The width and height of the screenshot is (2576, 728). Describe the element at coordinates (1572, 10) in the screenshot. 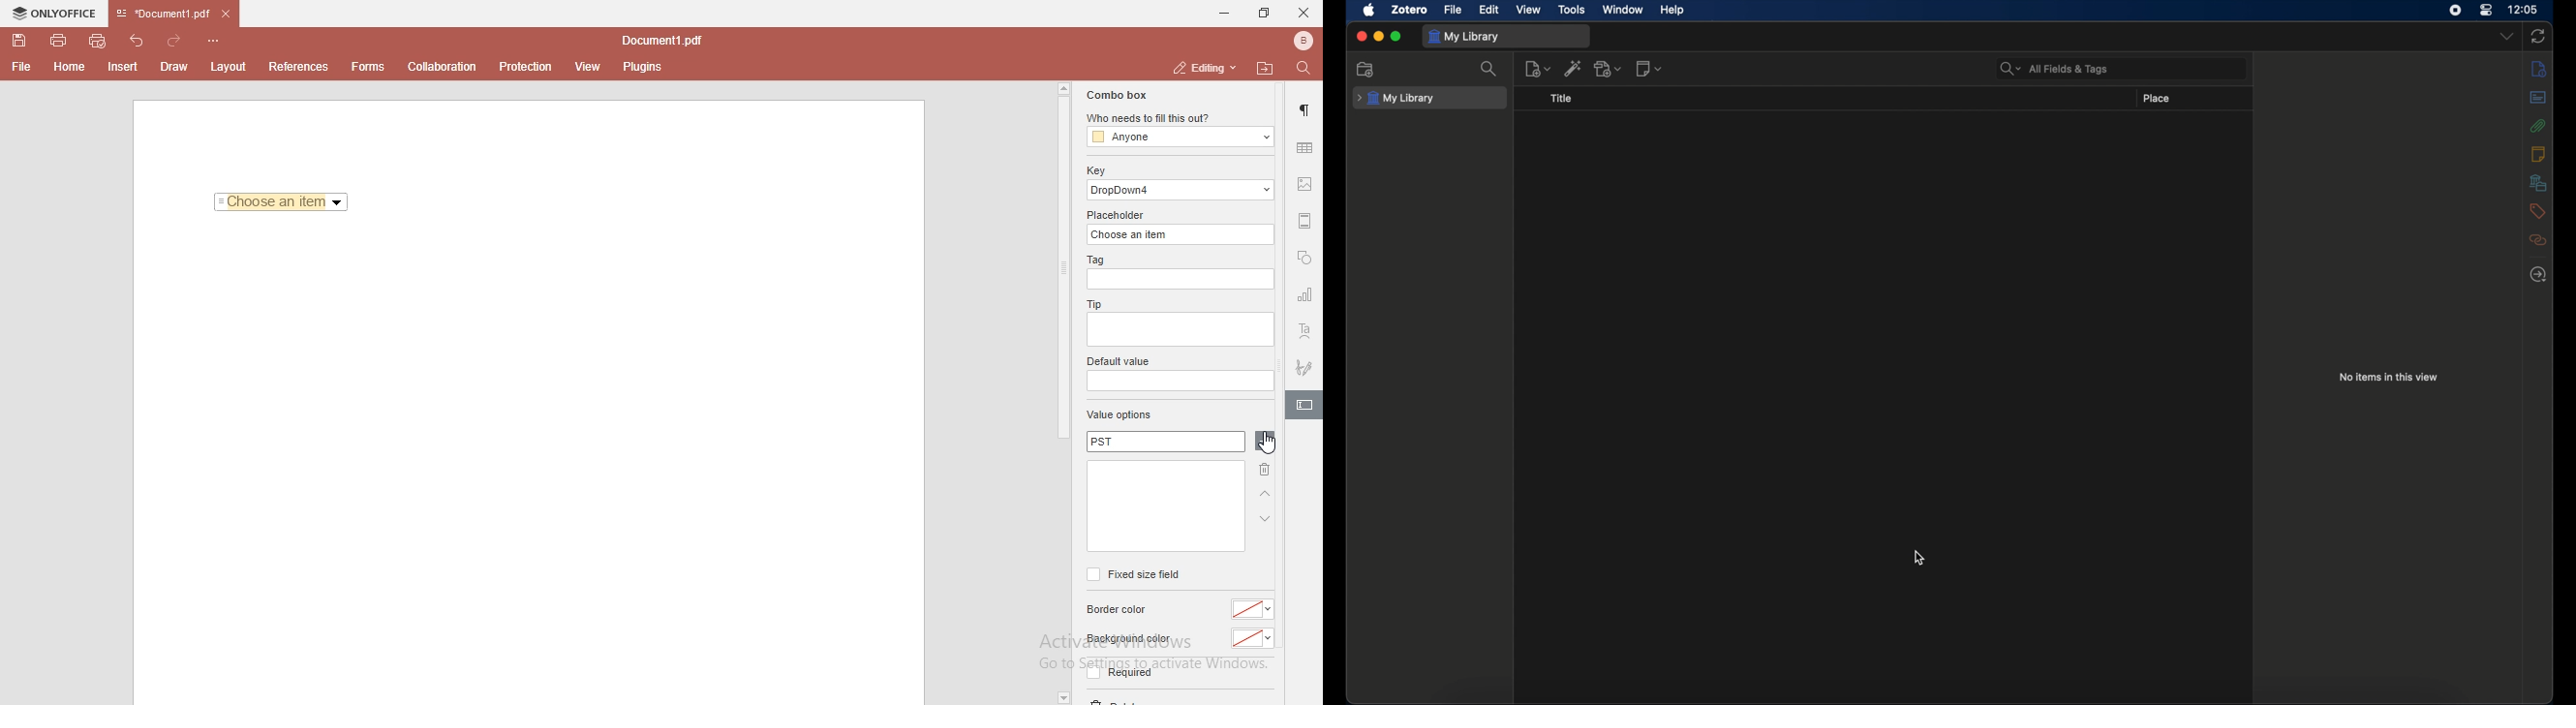

I see `tools` at that location.